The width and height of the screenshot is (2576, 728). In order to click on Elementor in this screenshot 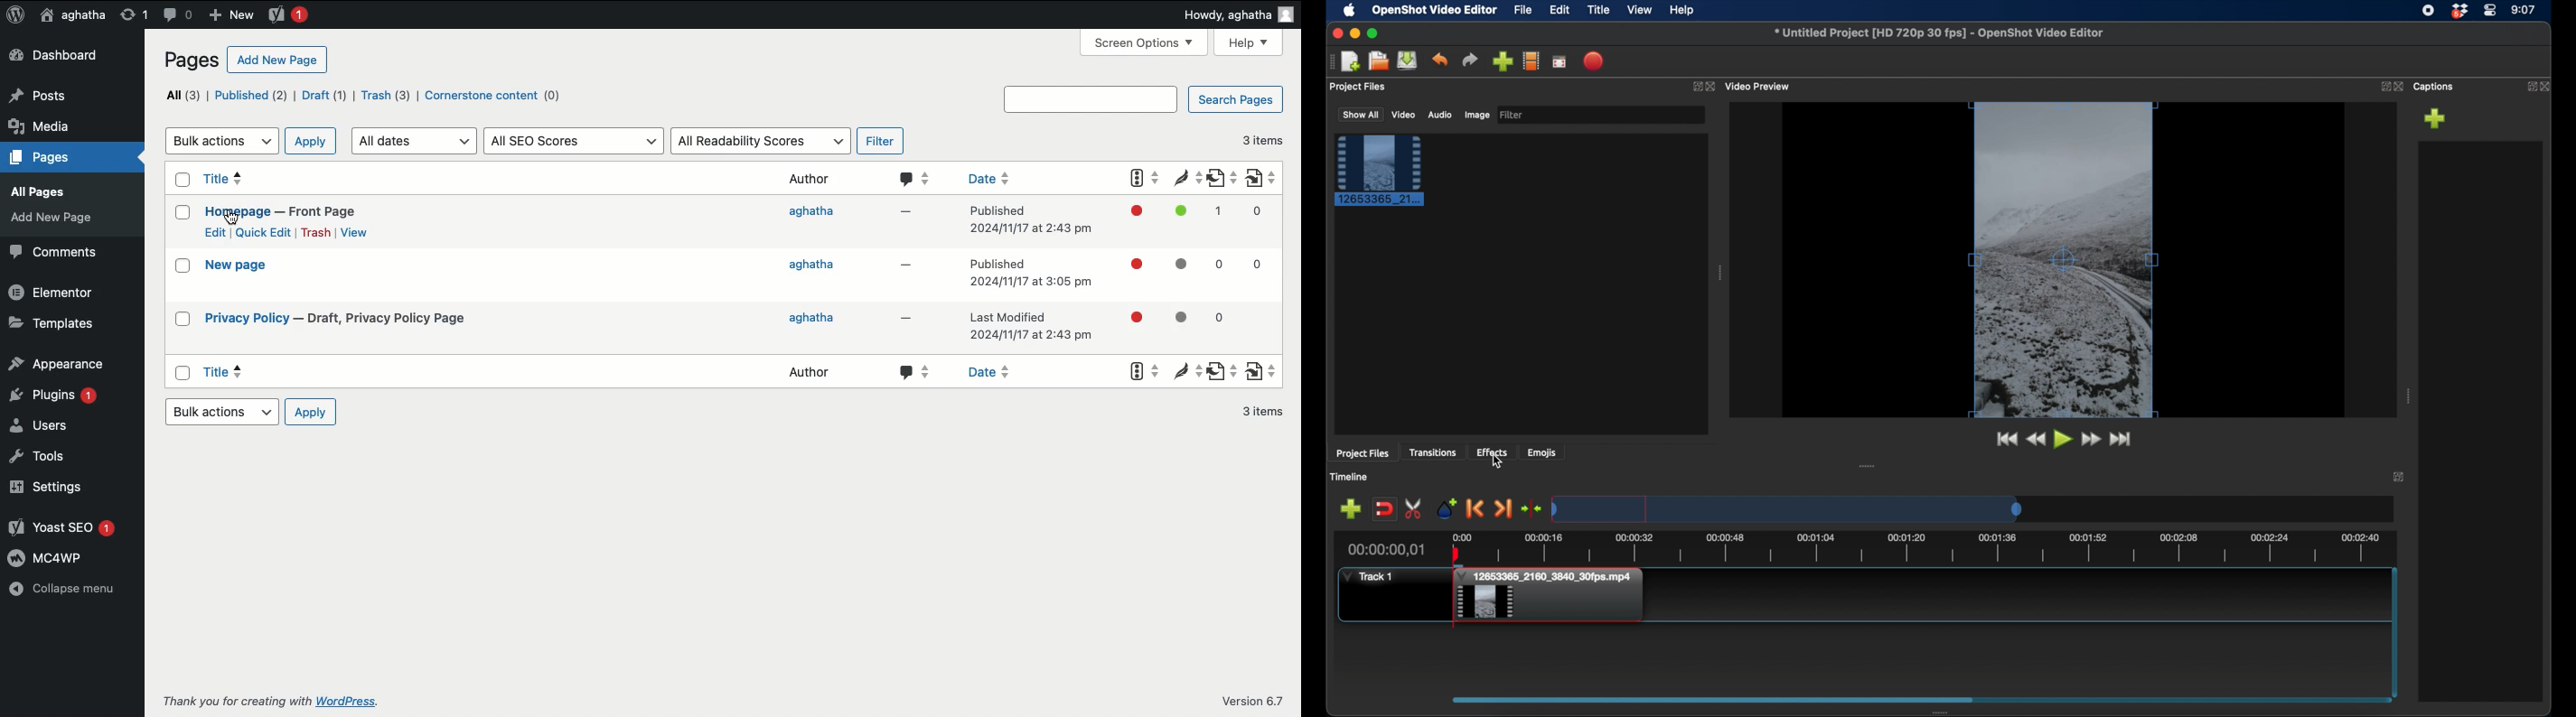, I will do `click(52, 294)`.